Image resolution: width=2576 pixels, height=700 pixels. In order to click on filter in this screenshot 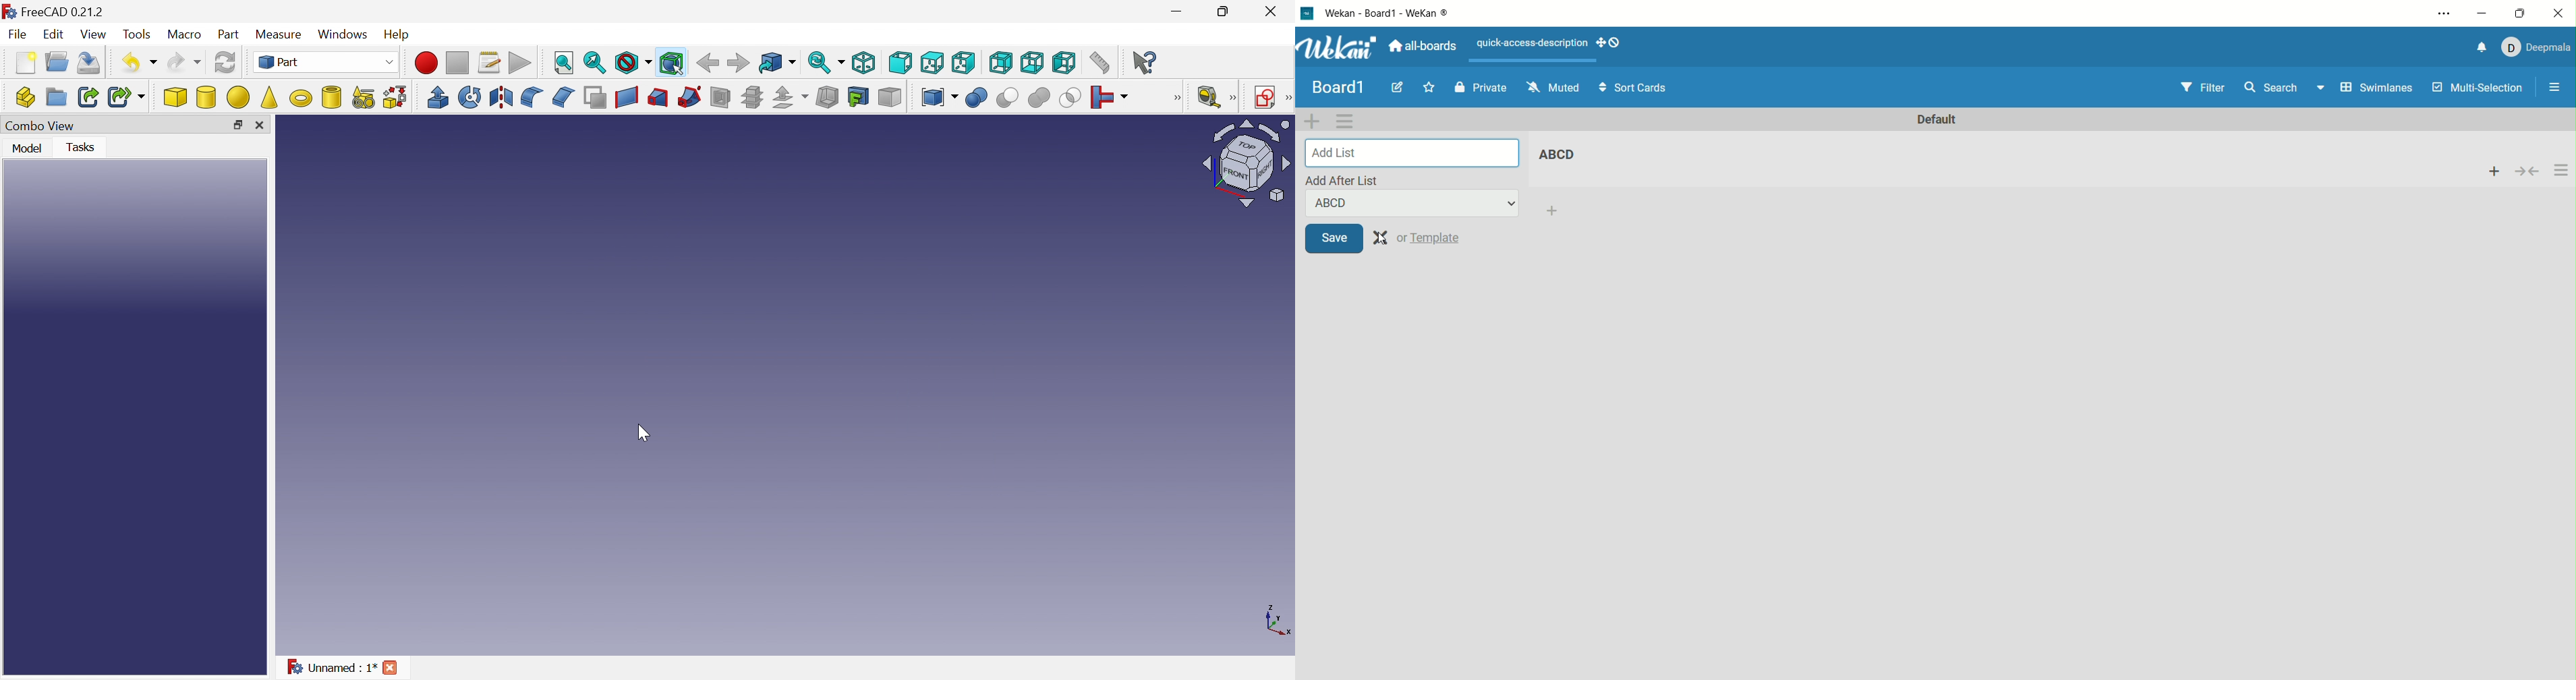, I will do `click(2202, 88)`.